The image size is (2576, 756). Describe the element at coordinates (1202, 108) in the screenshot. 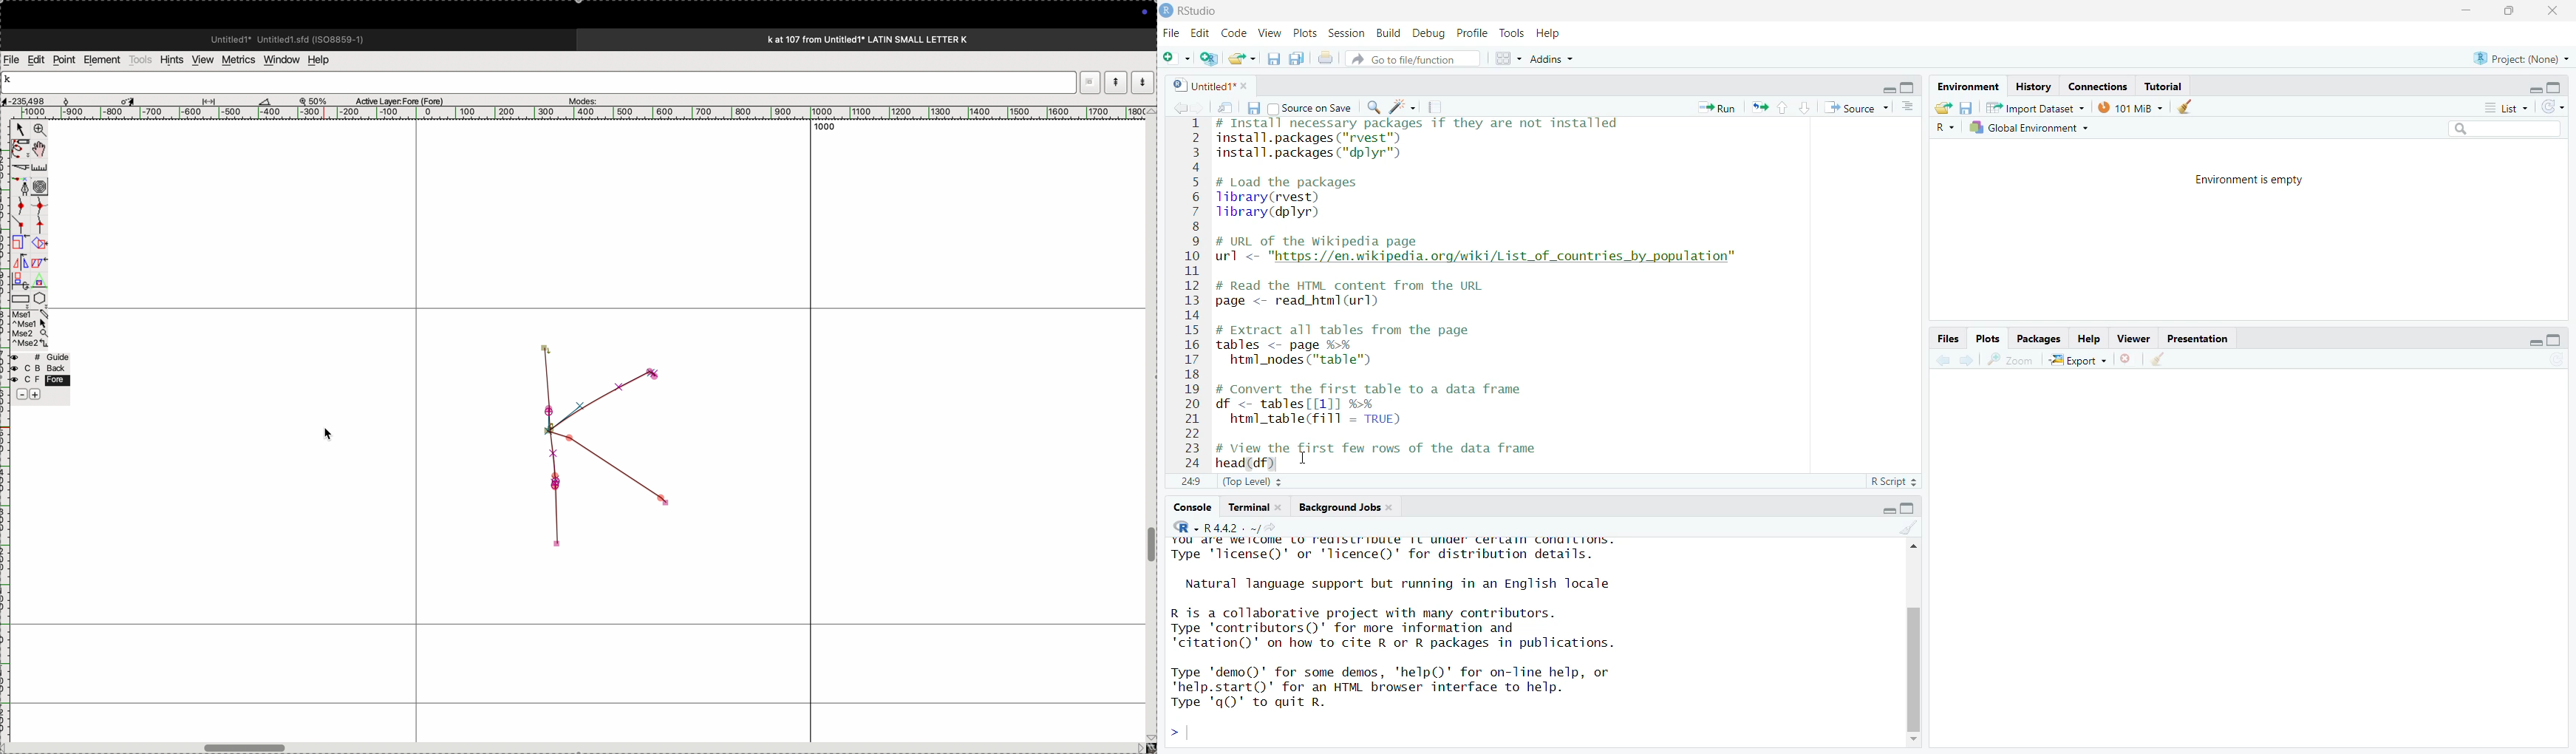

I see `forward` at that location.